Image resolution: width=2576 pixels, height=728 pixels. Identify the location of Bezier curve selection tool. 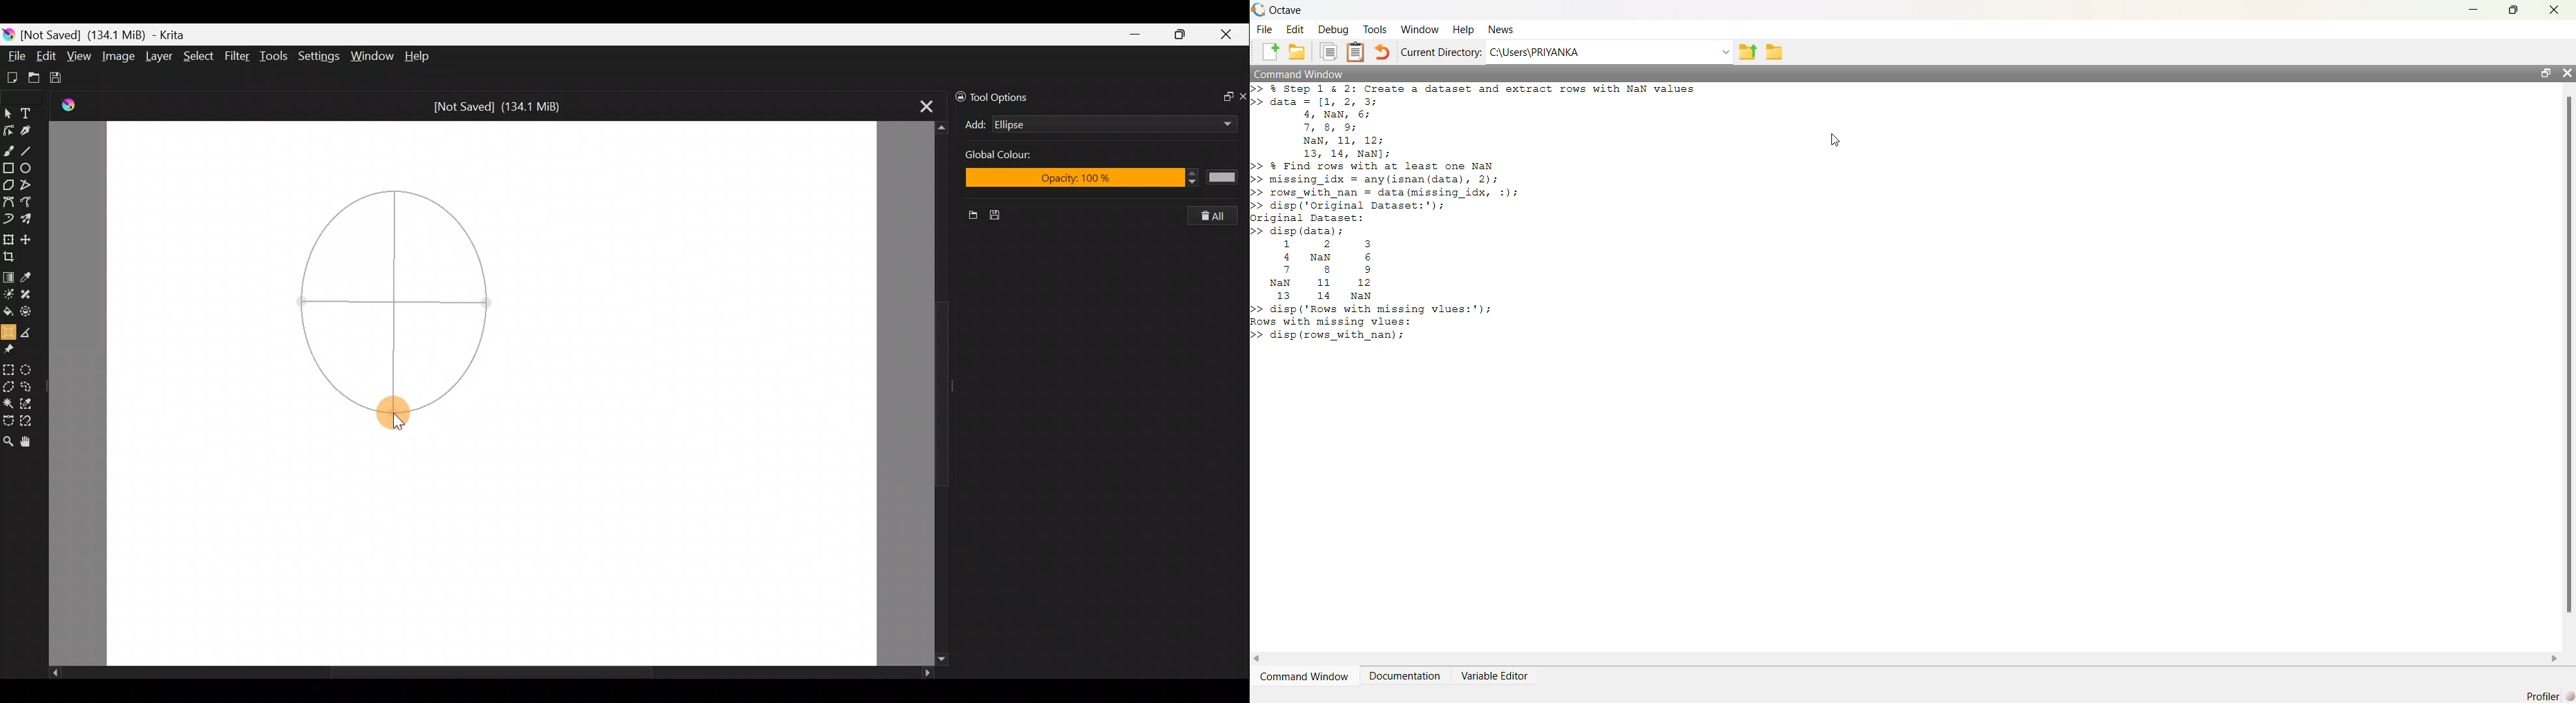
(8, 422).